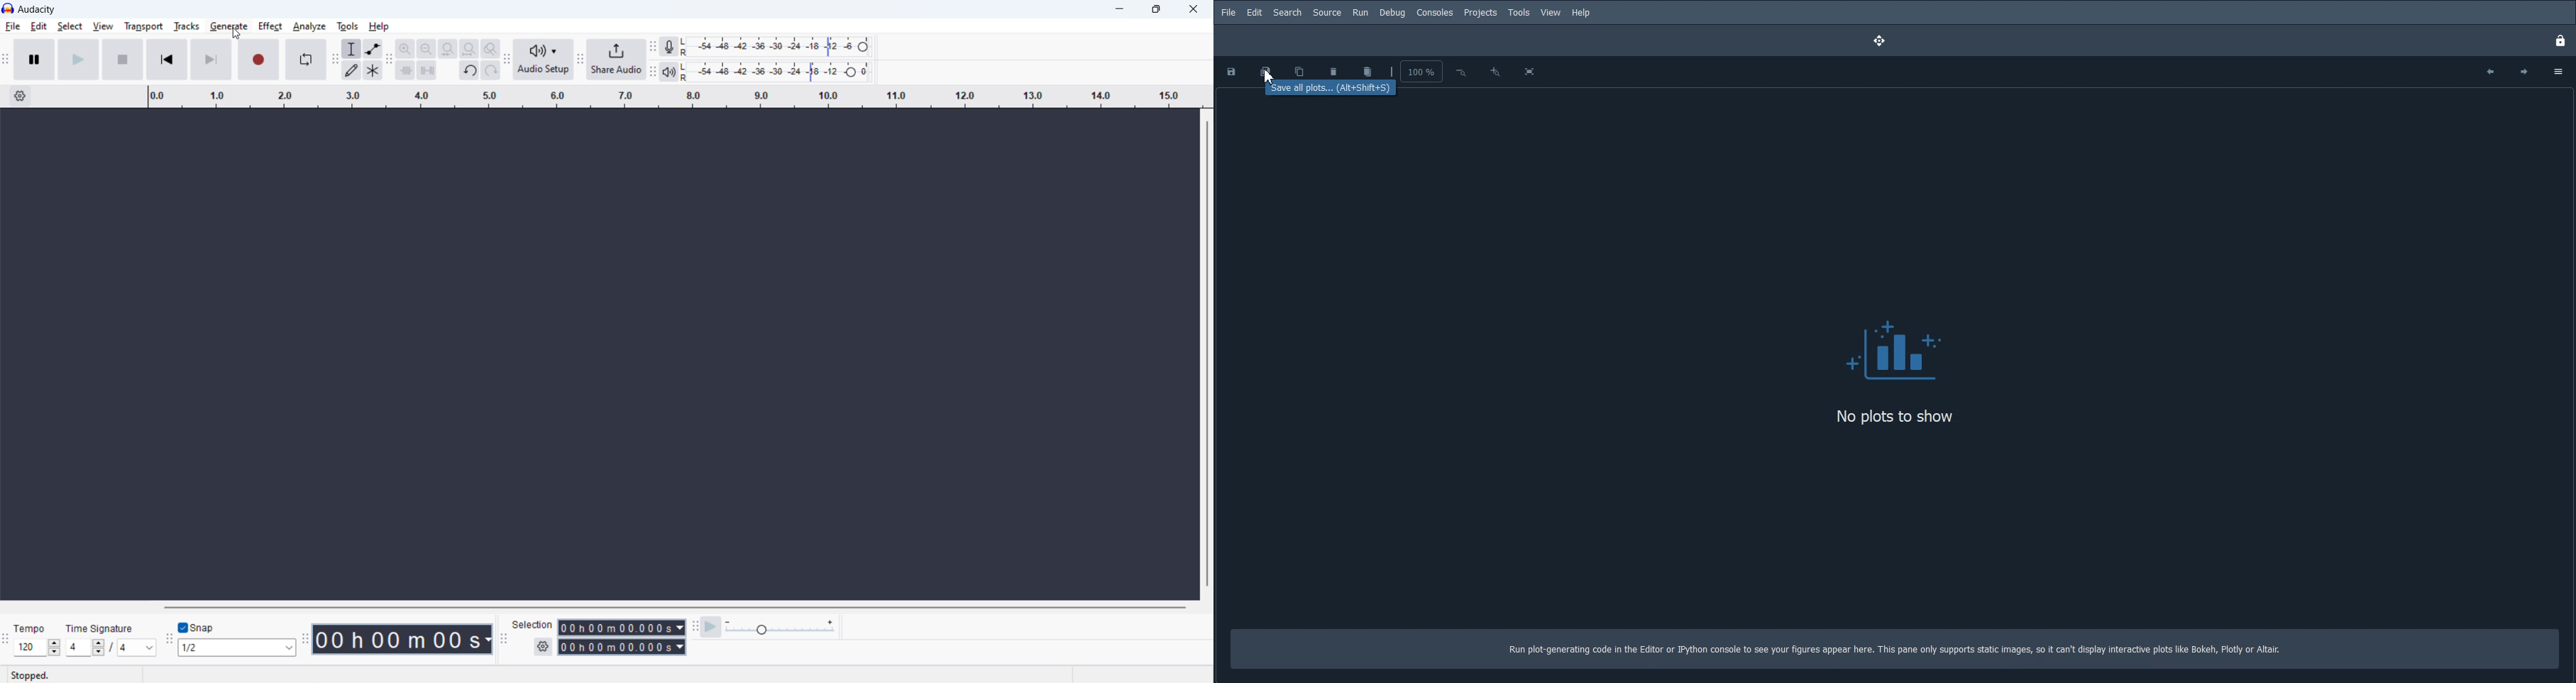 The height and width of the screenshot is (700, 2576). Describe the element at coordinates (1529, 70) in the screenshot. I see `Fit plot to all plane size` at that location.